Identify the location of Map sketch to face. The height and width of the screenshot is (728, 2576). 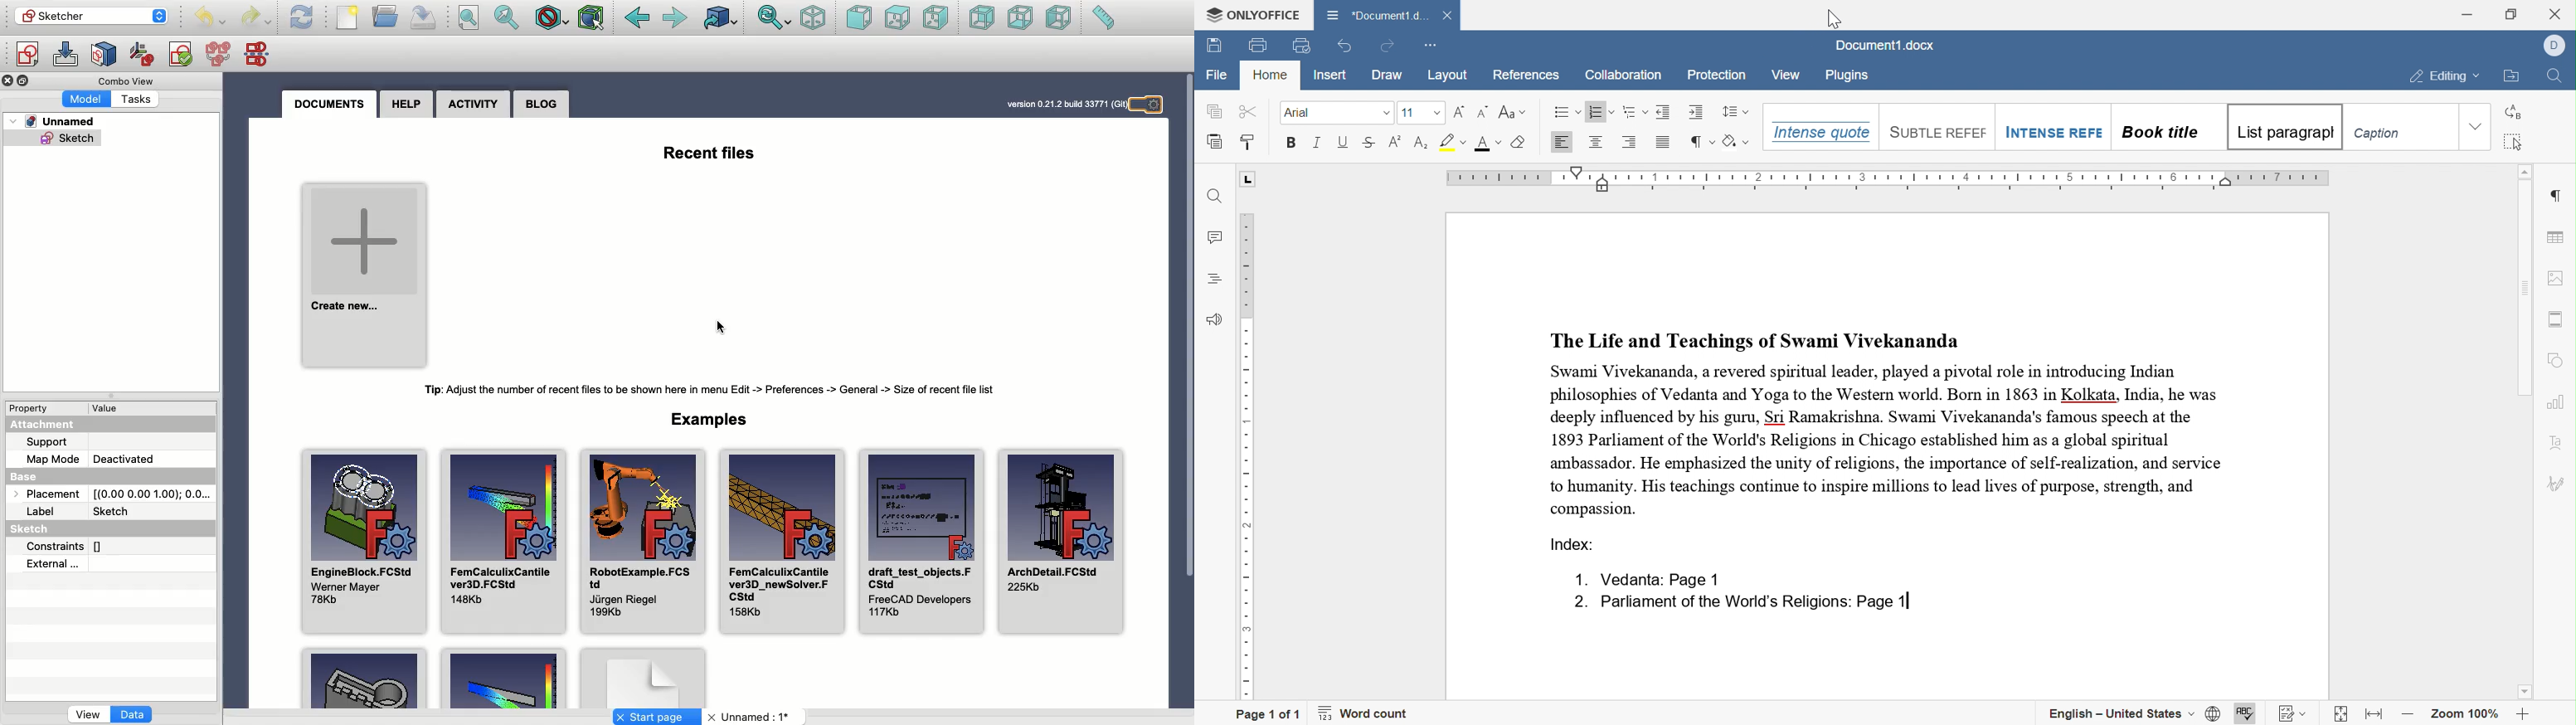
(107, 54).